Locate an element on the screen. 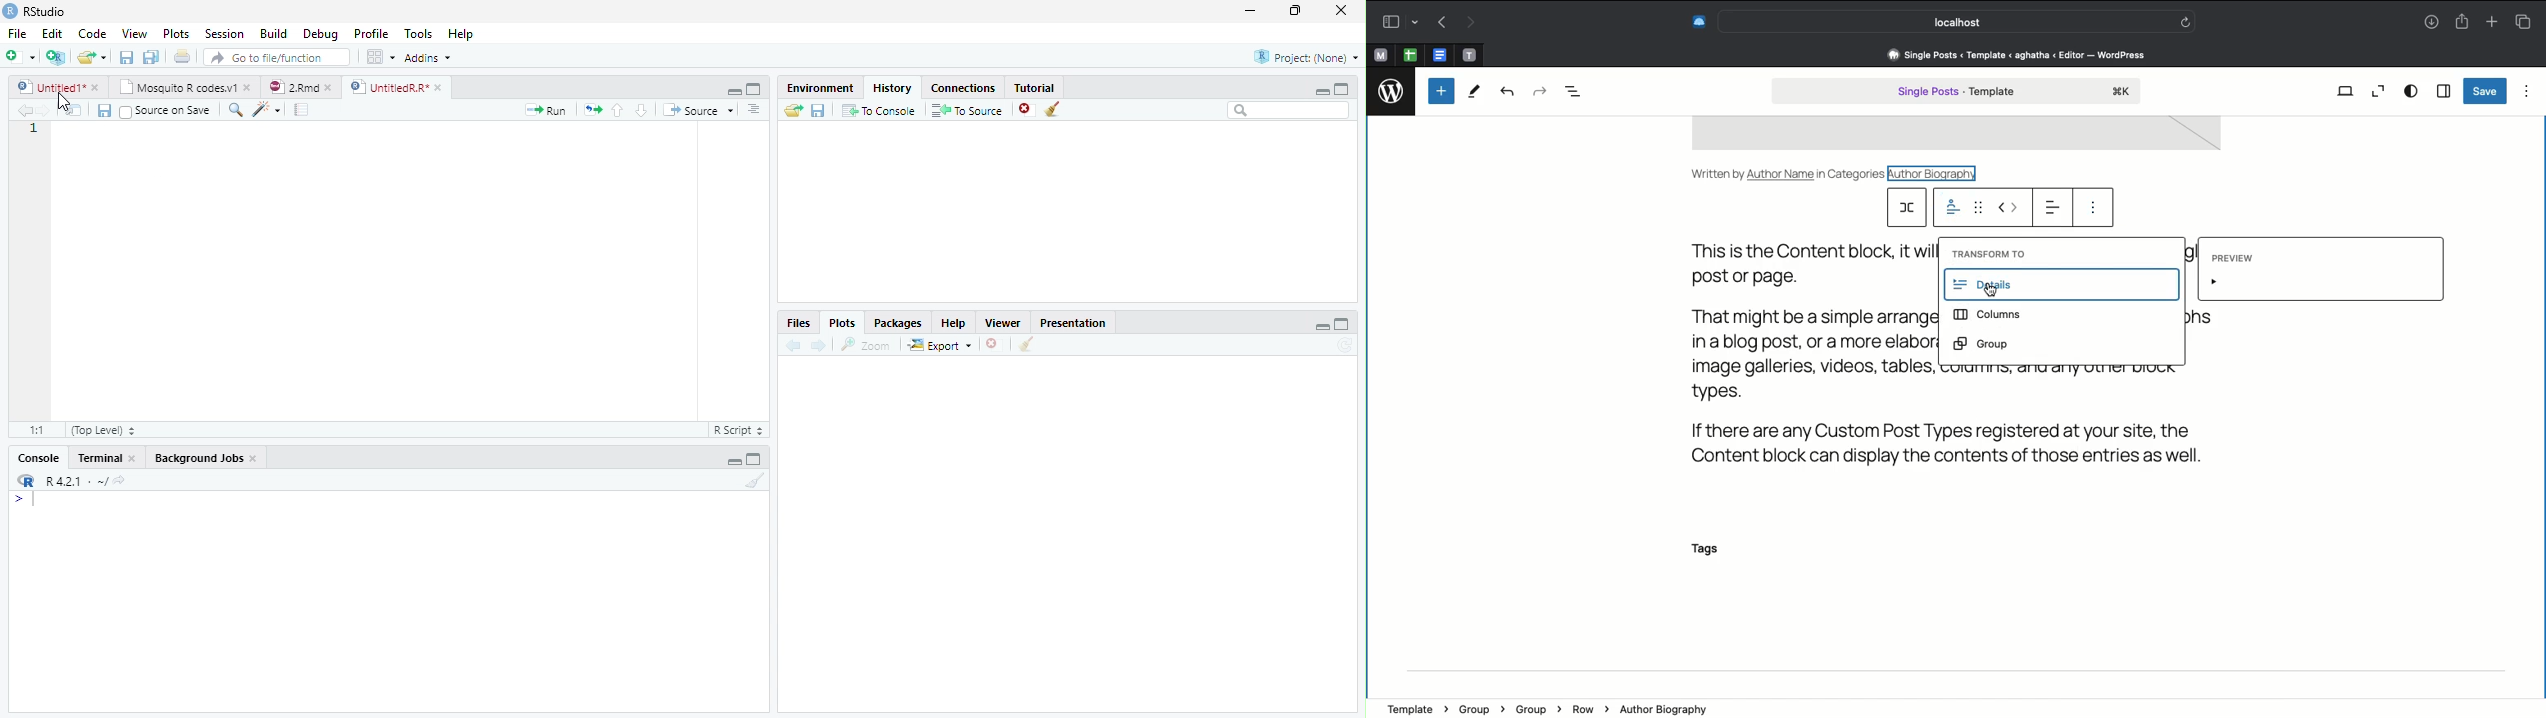 This screenshot has width=2548, height=728. Presentation is located at coordinates (1072, 322).